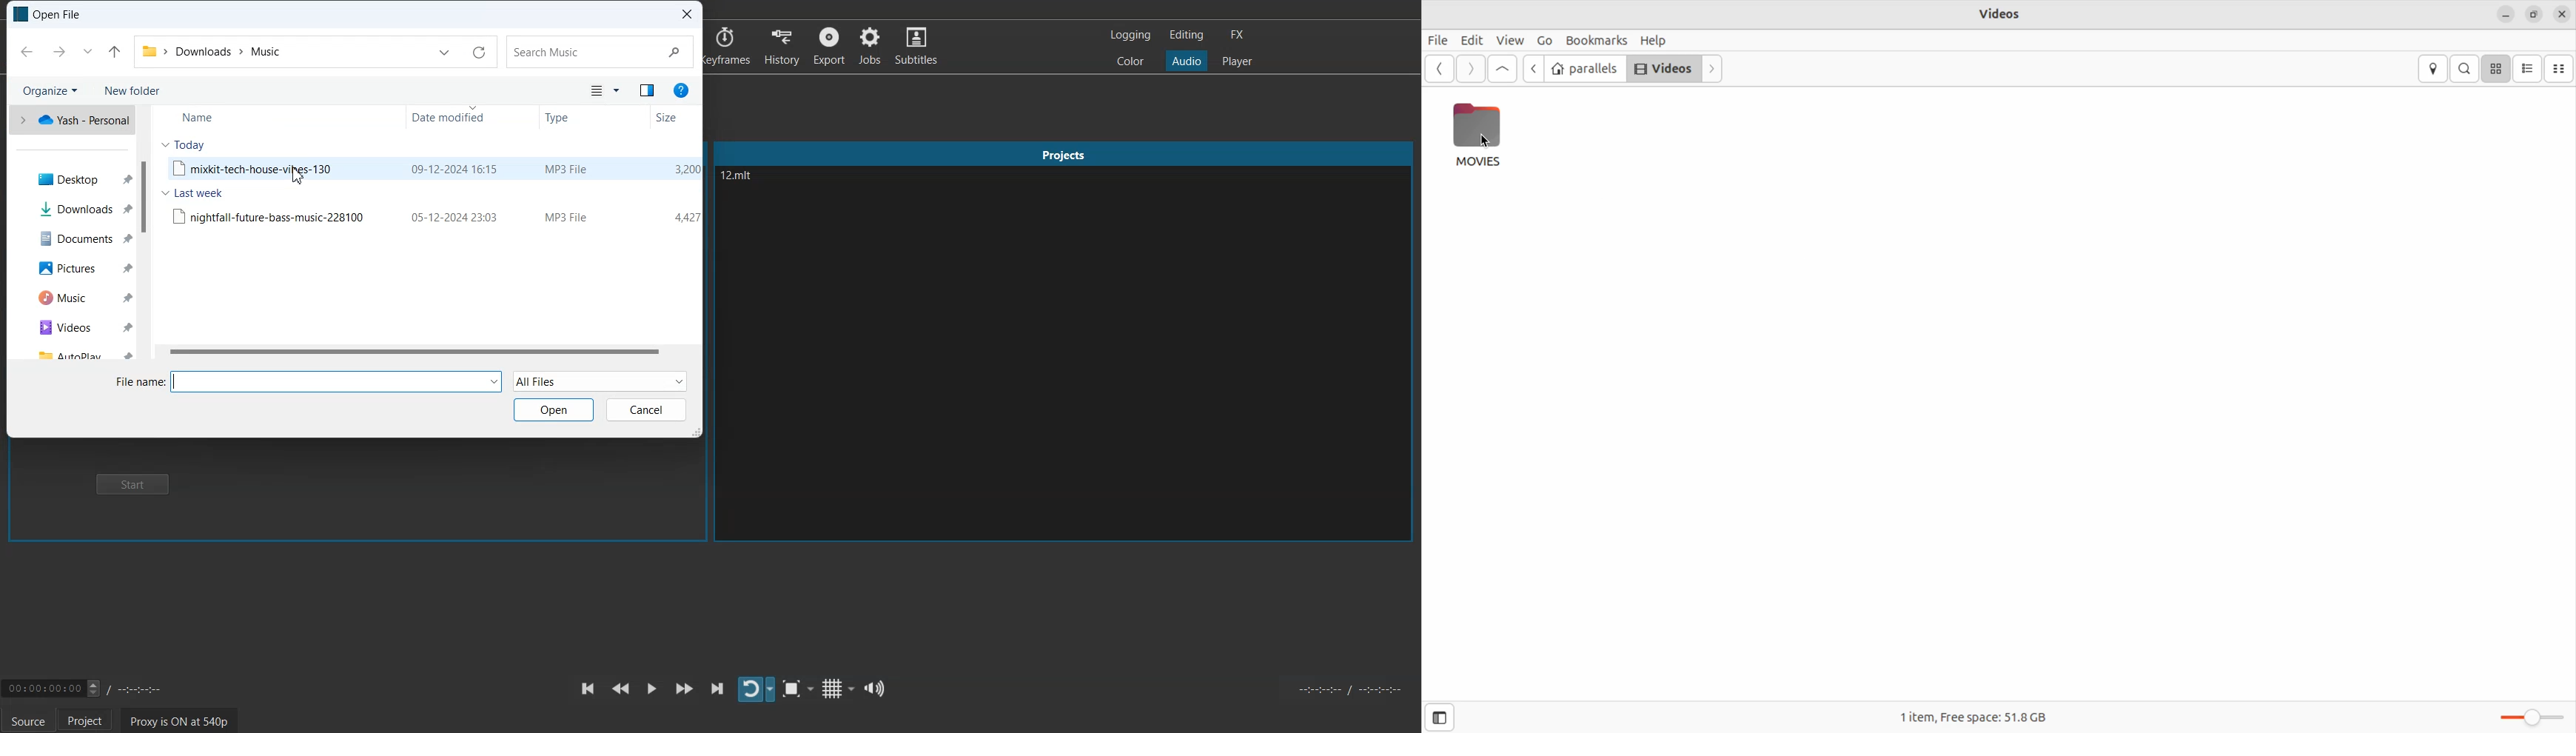 This screenshot has width=2576, height=756. I want to click on cursor, so click(1485, 142).